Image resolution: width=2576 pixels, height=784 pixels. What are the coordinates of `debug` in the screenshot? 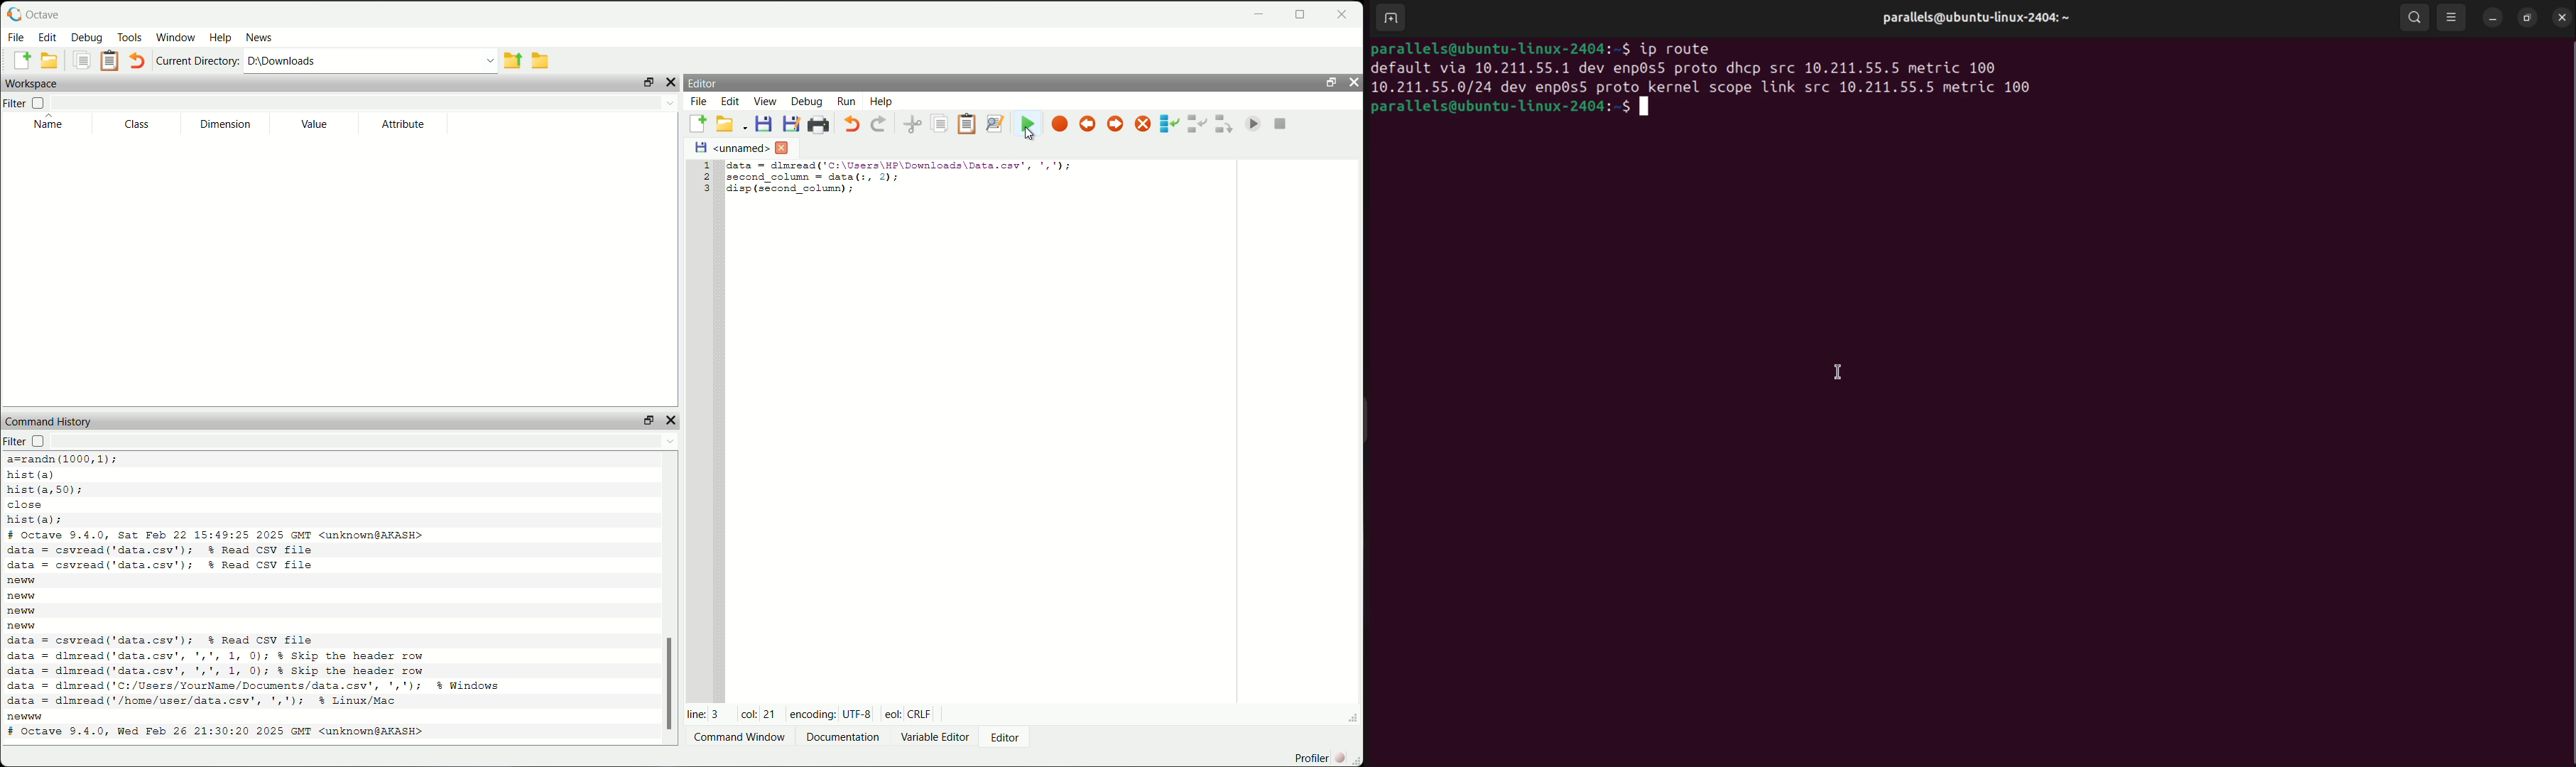 It's located at (89, 38).